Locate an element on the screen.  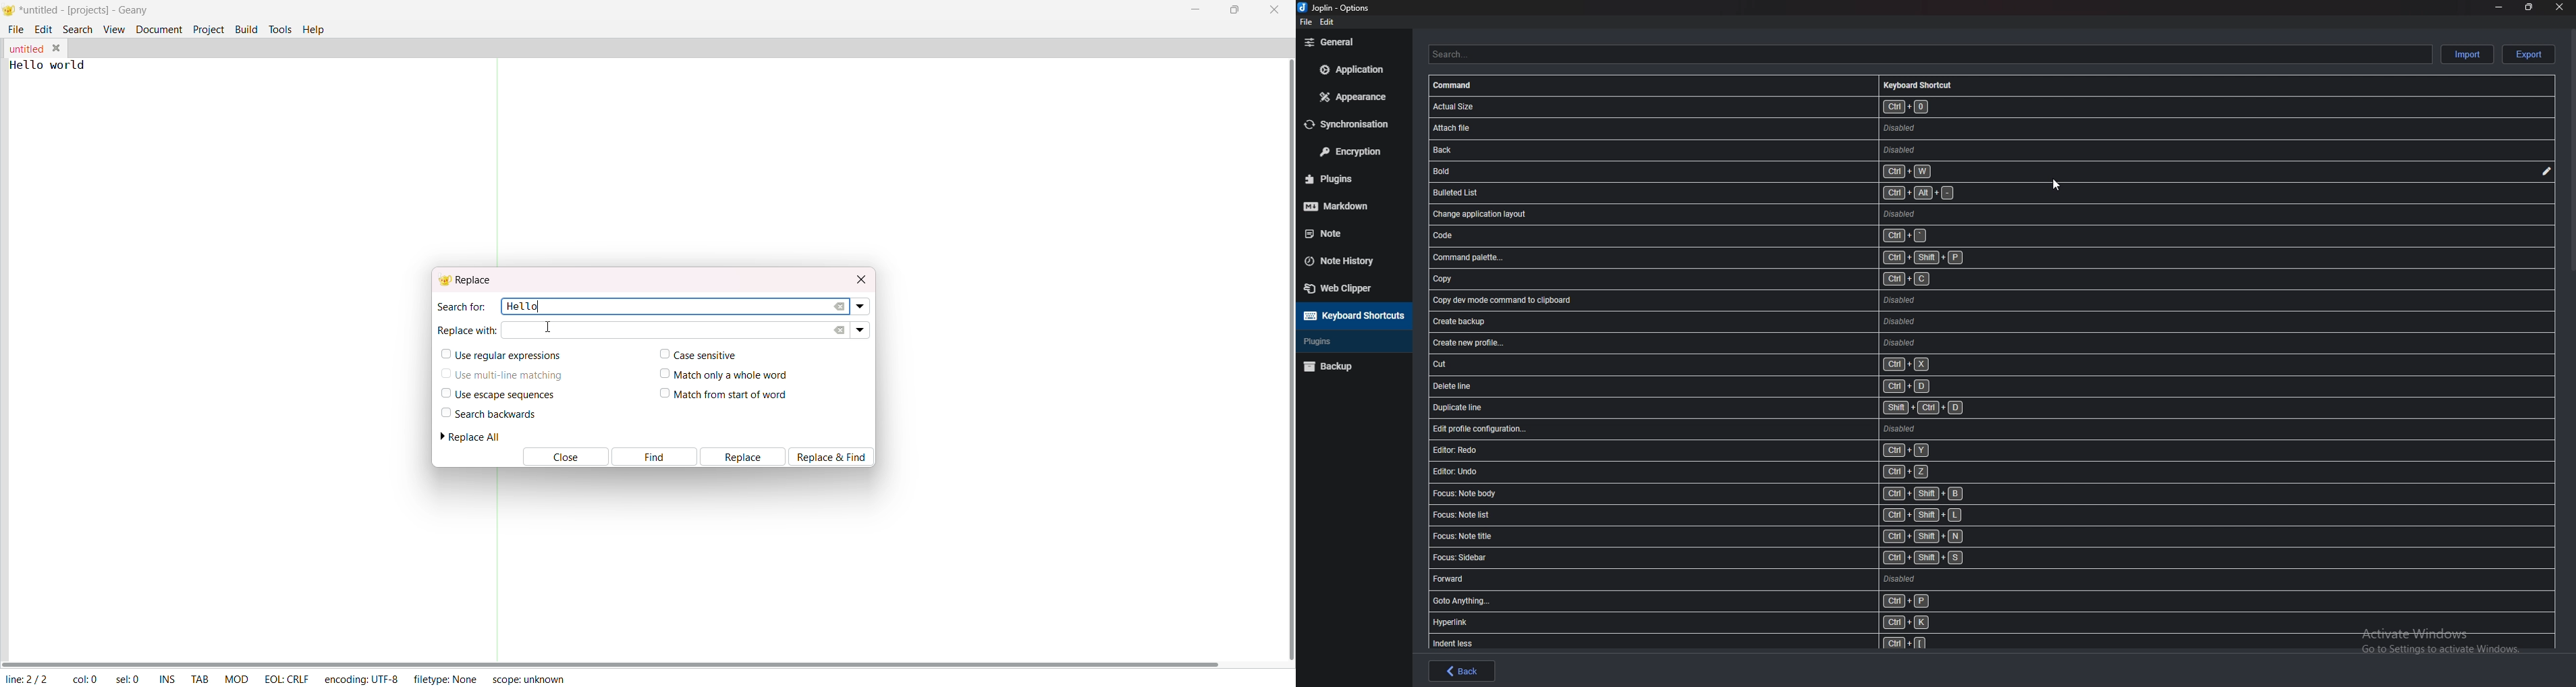
shortcut is located at coordinates (1732, 450).